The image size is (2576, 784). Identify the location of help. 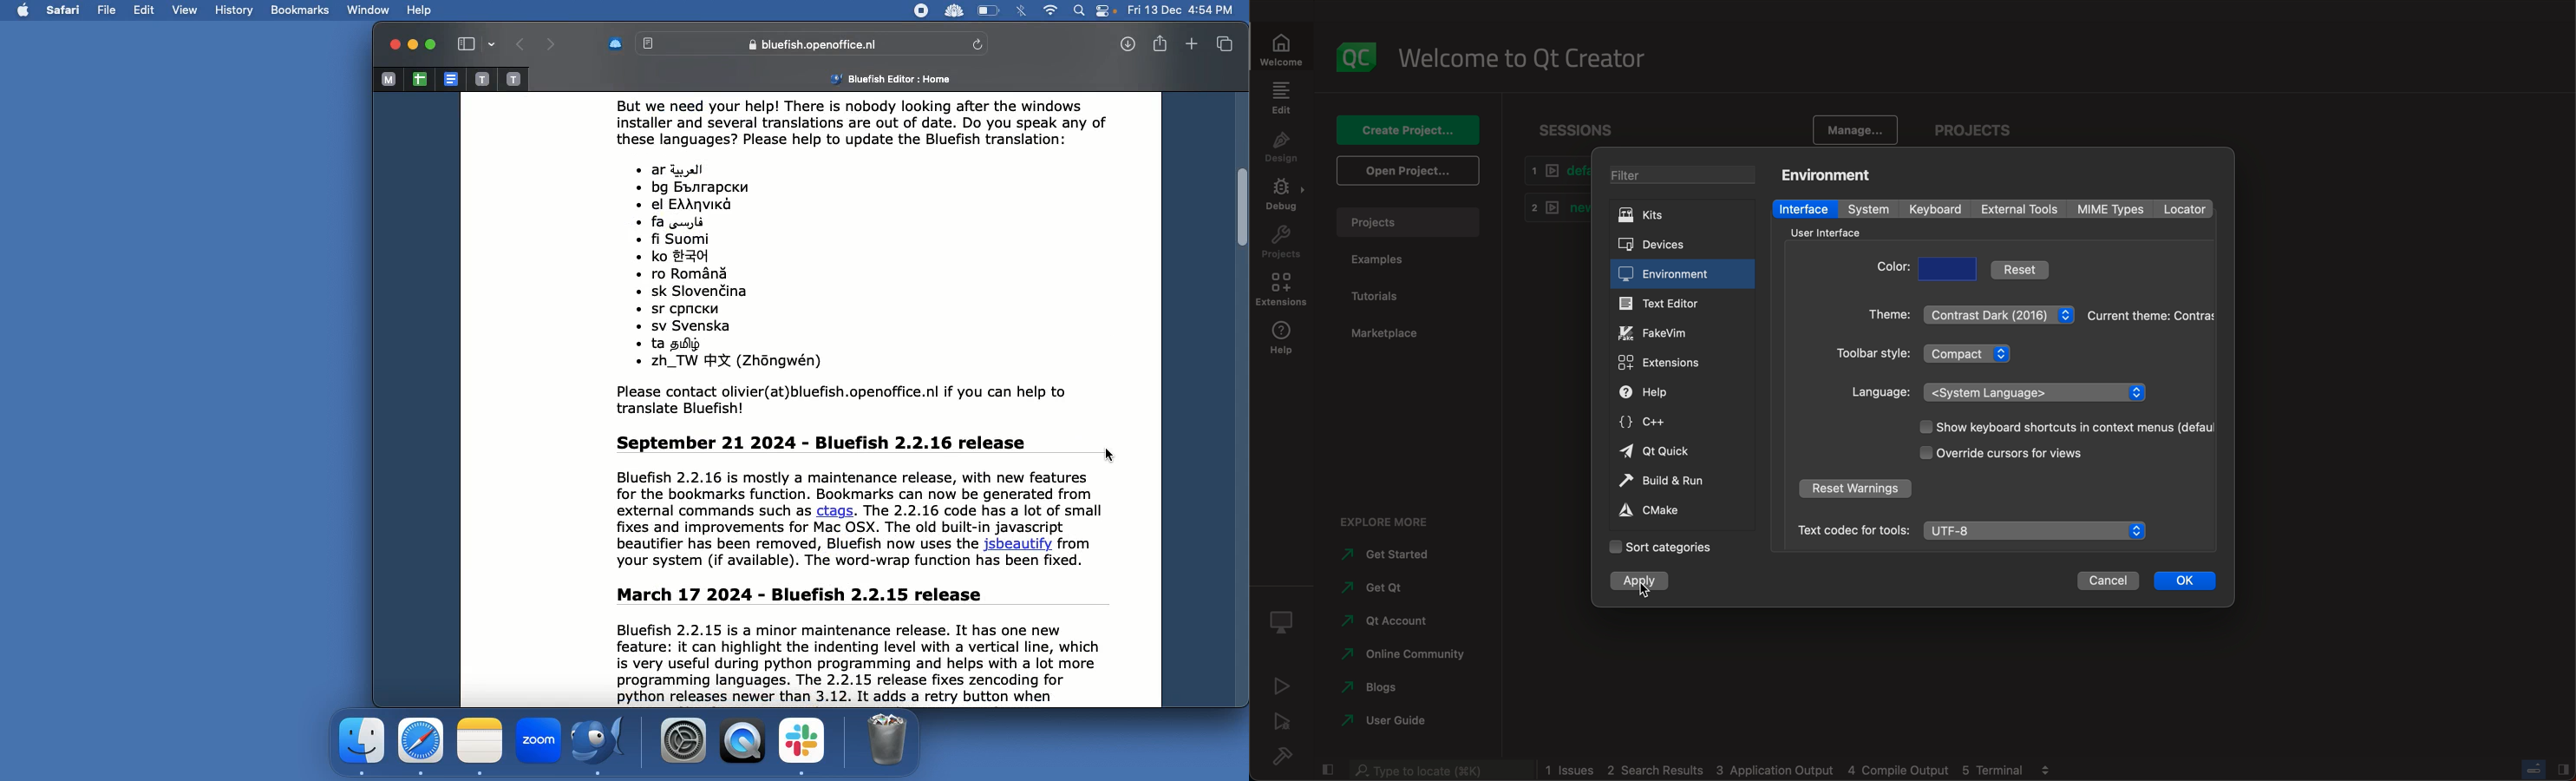
(417, 9).